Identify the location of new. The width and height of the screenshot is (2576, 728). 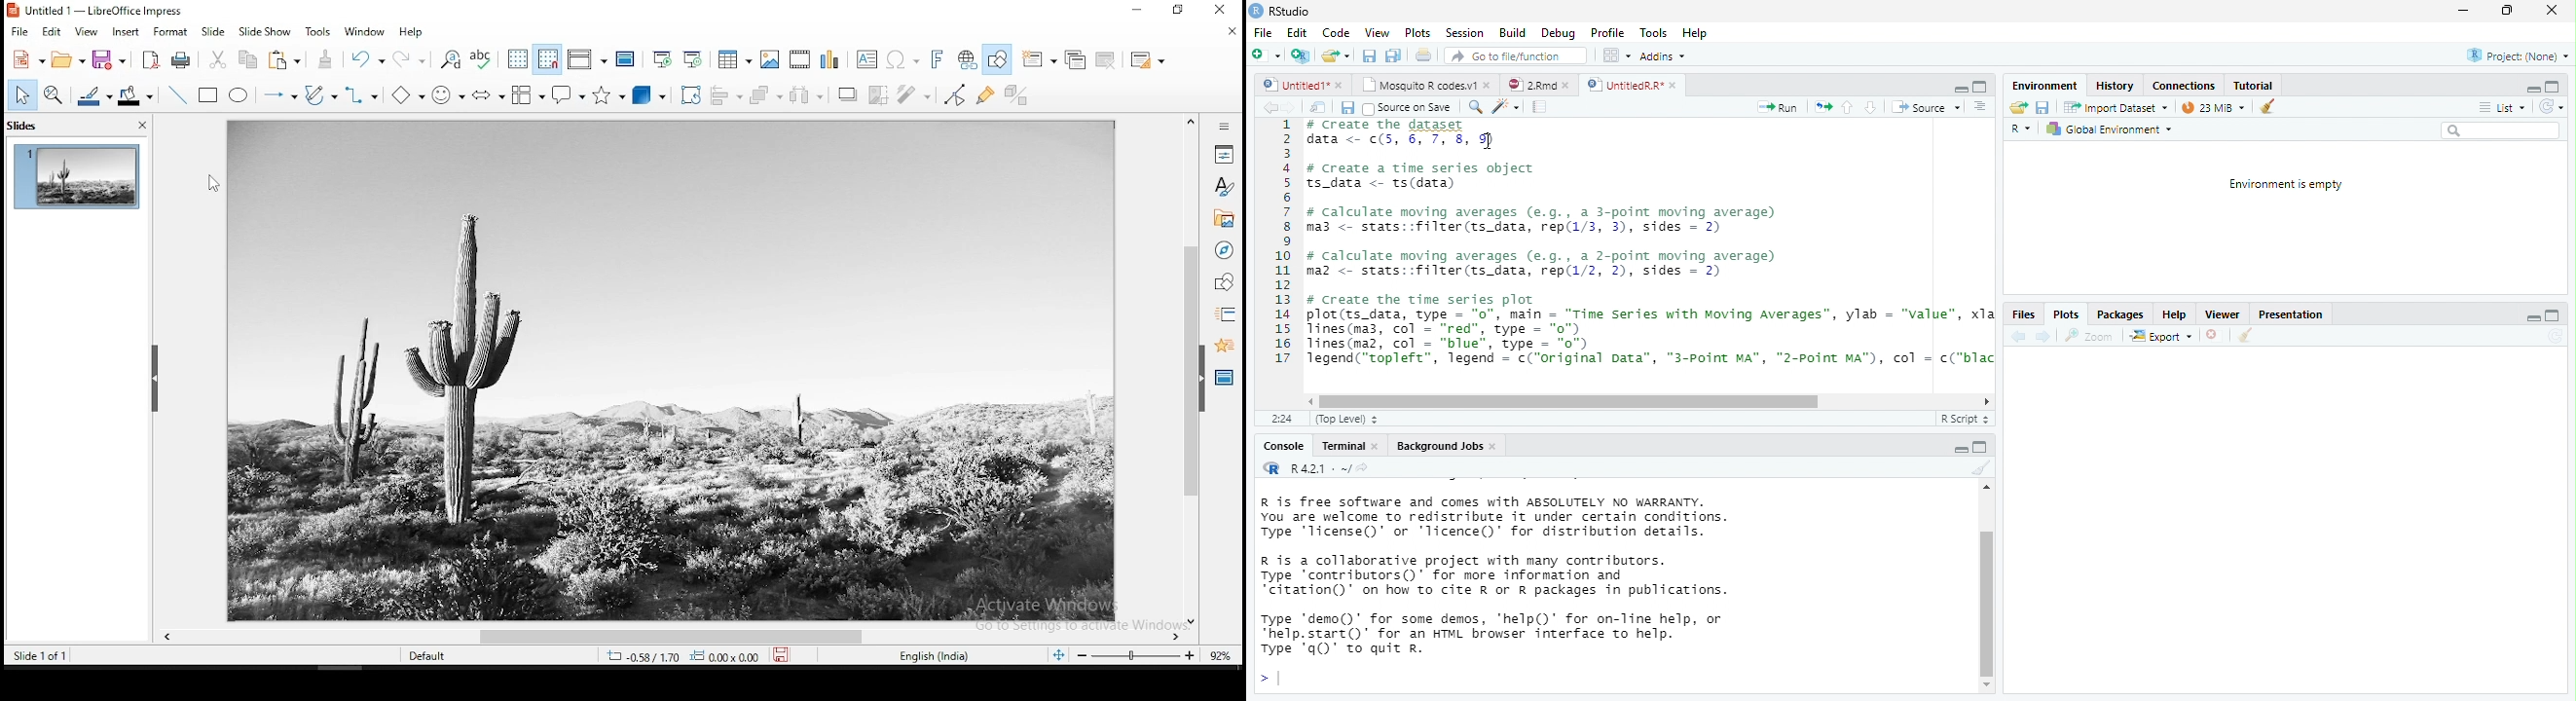
(25, 60).